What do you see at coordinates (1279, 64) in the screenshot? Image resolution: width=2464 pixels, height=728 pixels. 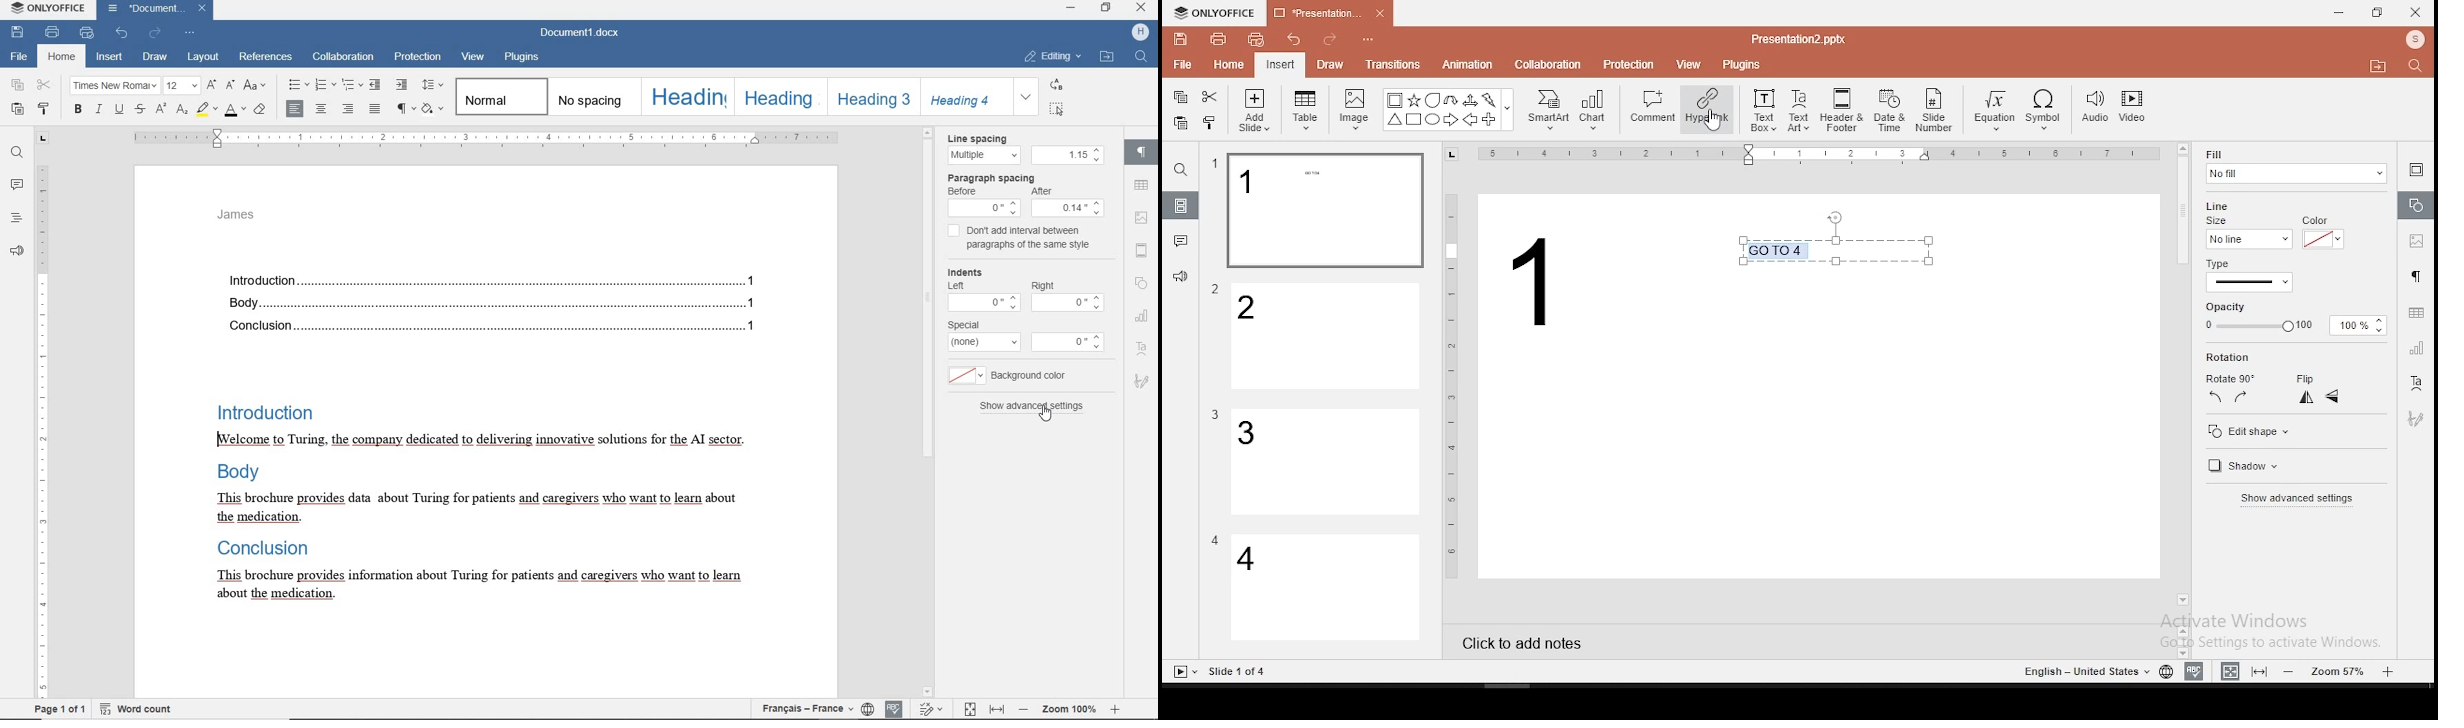 I see `insert` at bounding box center [1279, 64].